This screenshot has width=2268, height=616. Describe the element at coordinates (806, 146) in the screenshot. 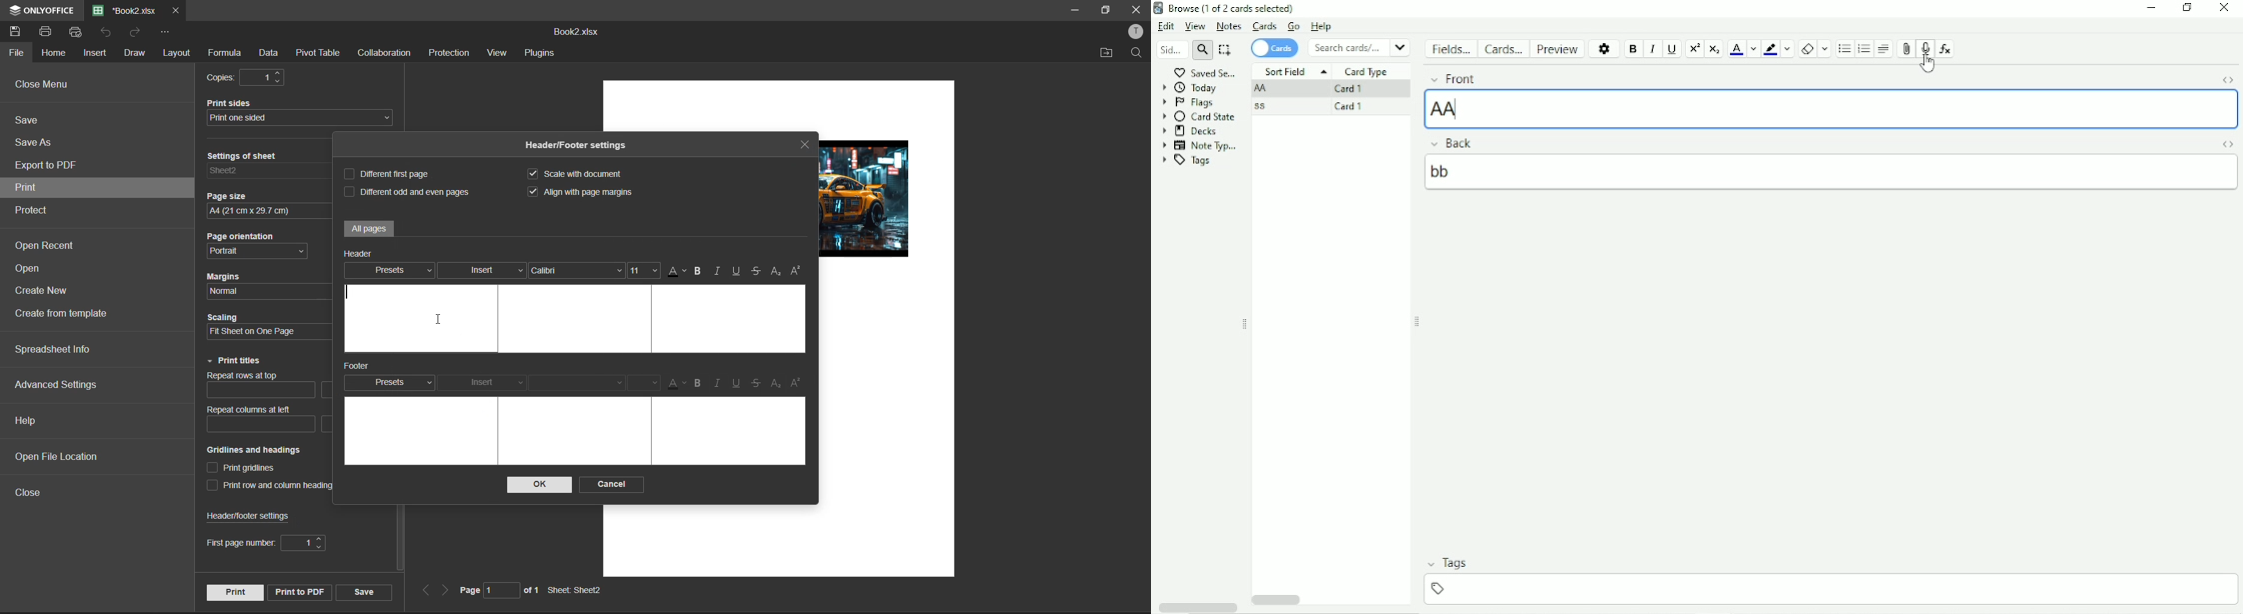

I see `close tab` at that location.